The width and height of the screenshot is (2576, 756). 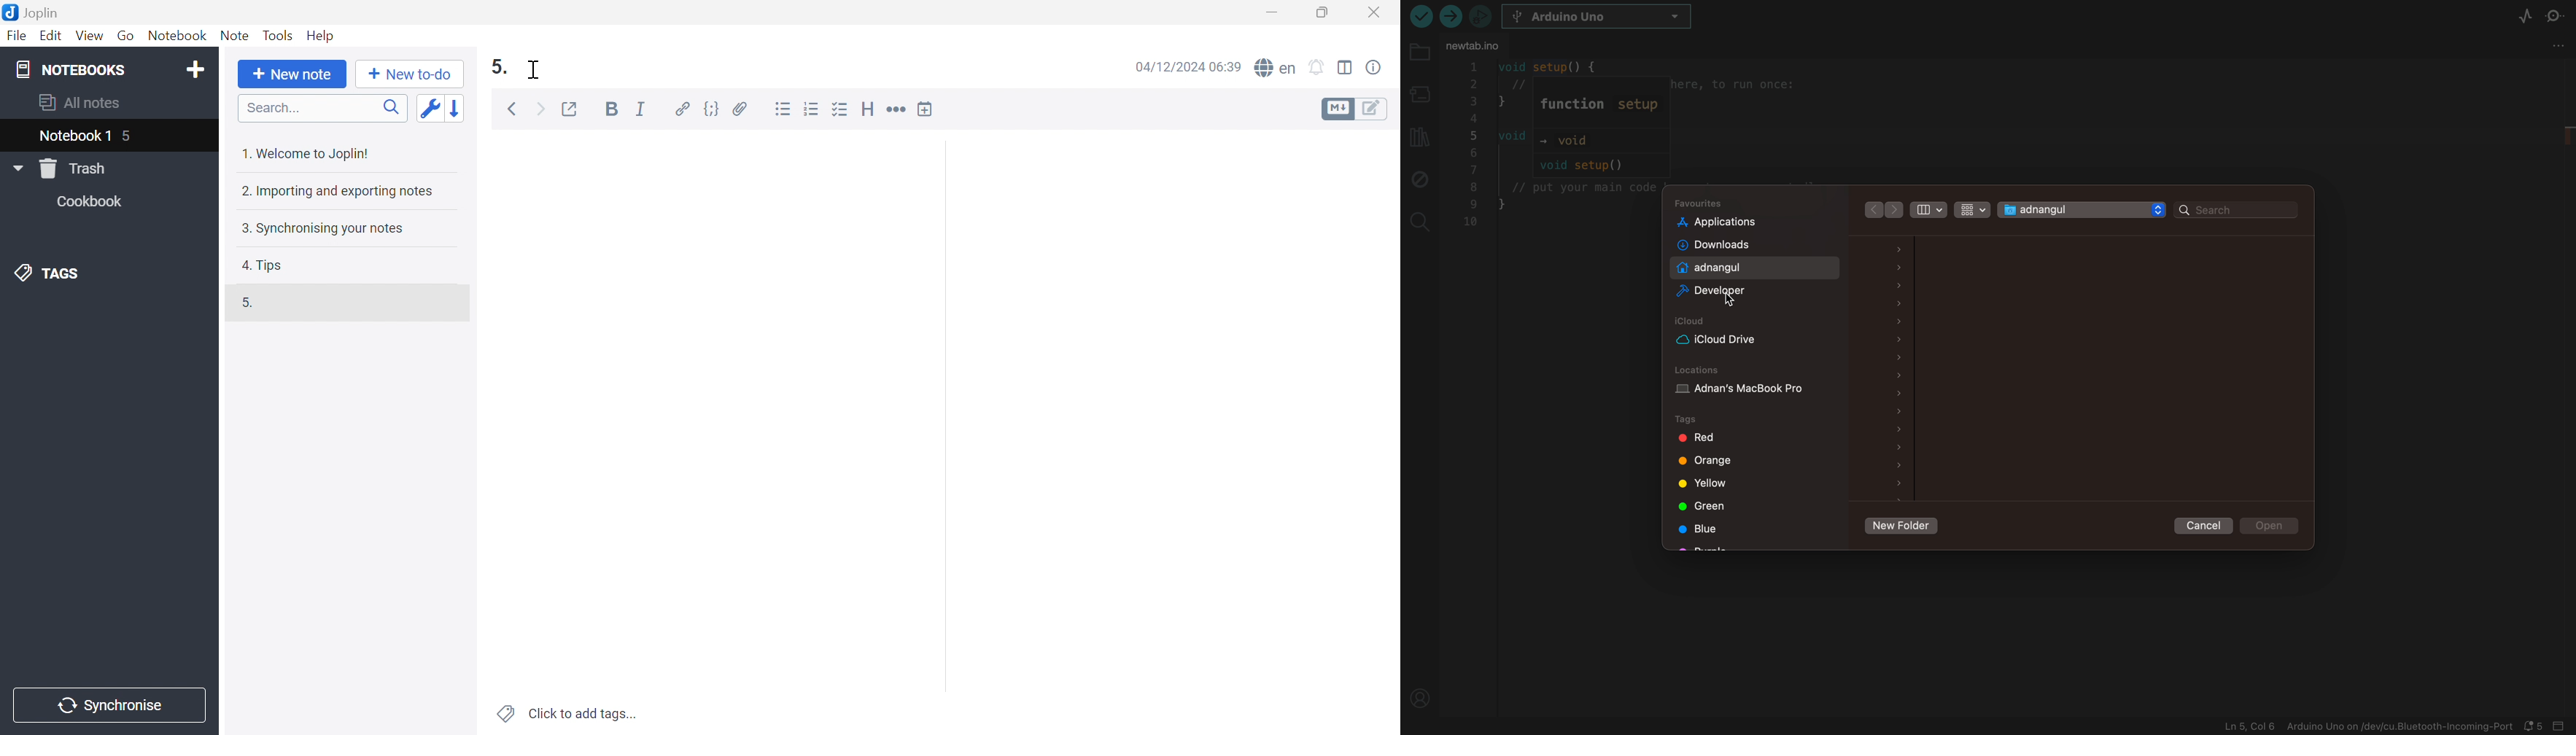 What do you see at coordinates (841, 110) in the screenshot?
I see `Checkbox` at bounding box center [841, 110].